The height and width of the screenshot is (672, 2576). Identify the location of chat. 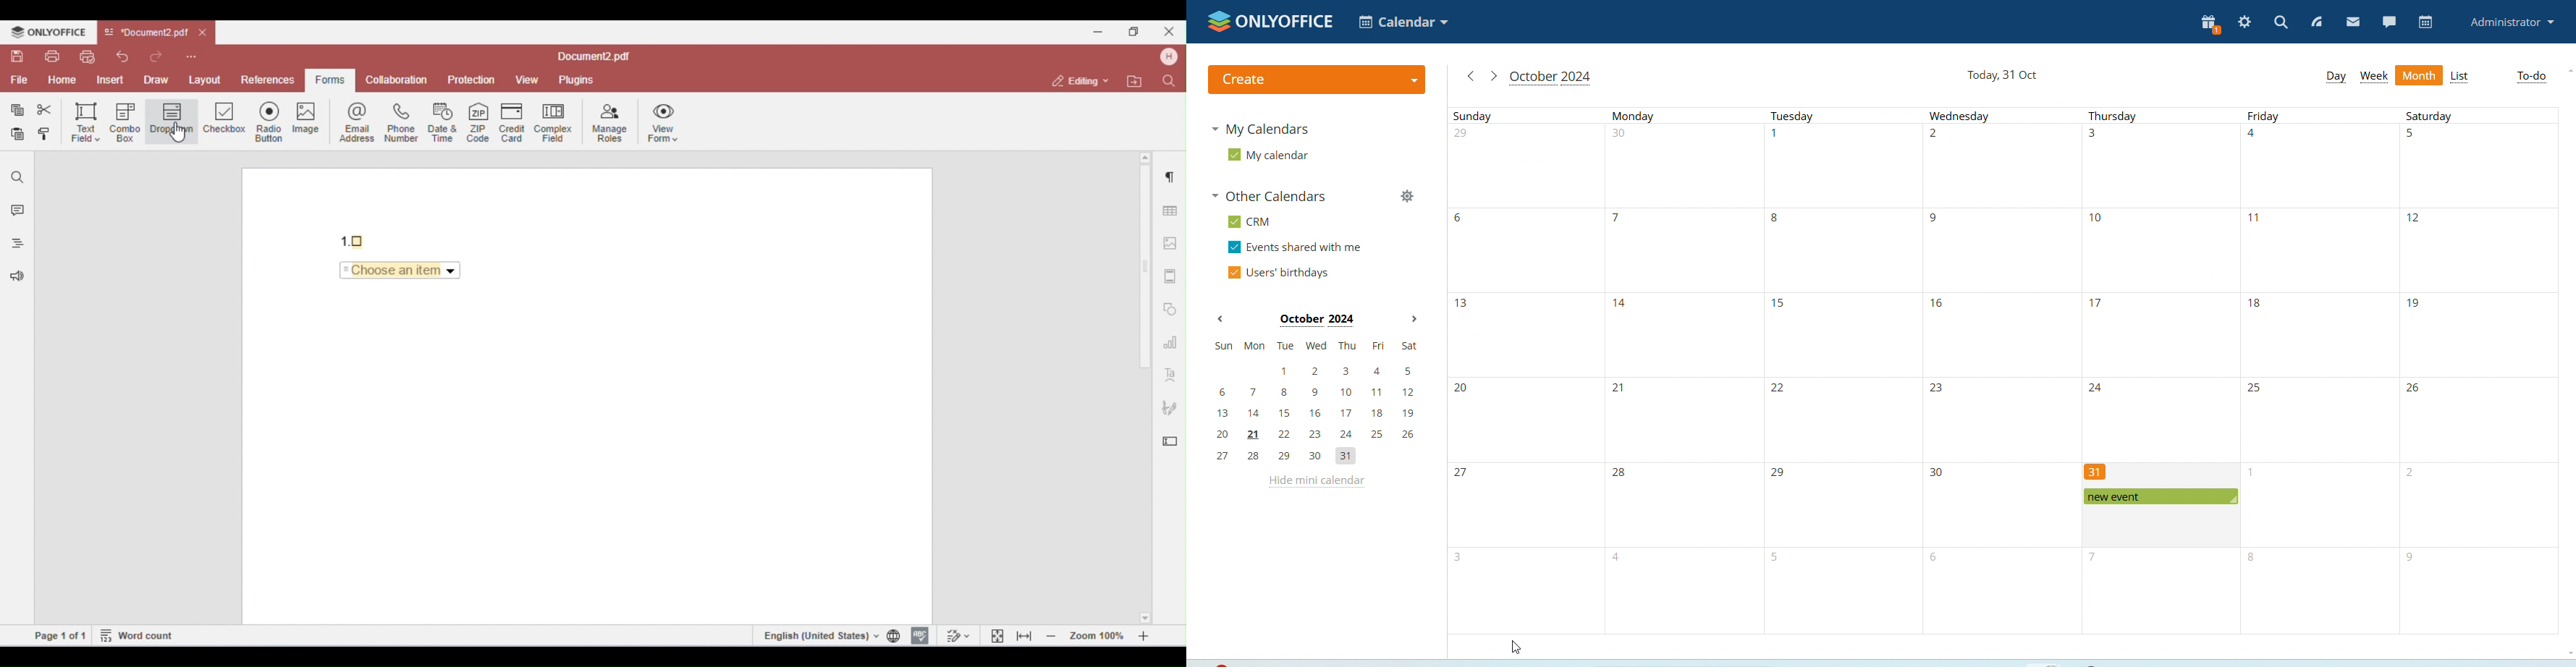
(2391, 20).